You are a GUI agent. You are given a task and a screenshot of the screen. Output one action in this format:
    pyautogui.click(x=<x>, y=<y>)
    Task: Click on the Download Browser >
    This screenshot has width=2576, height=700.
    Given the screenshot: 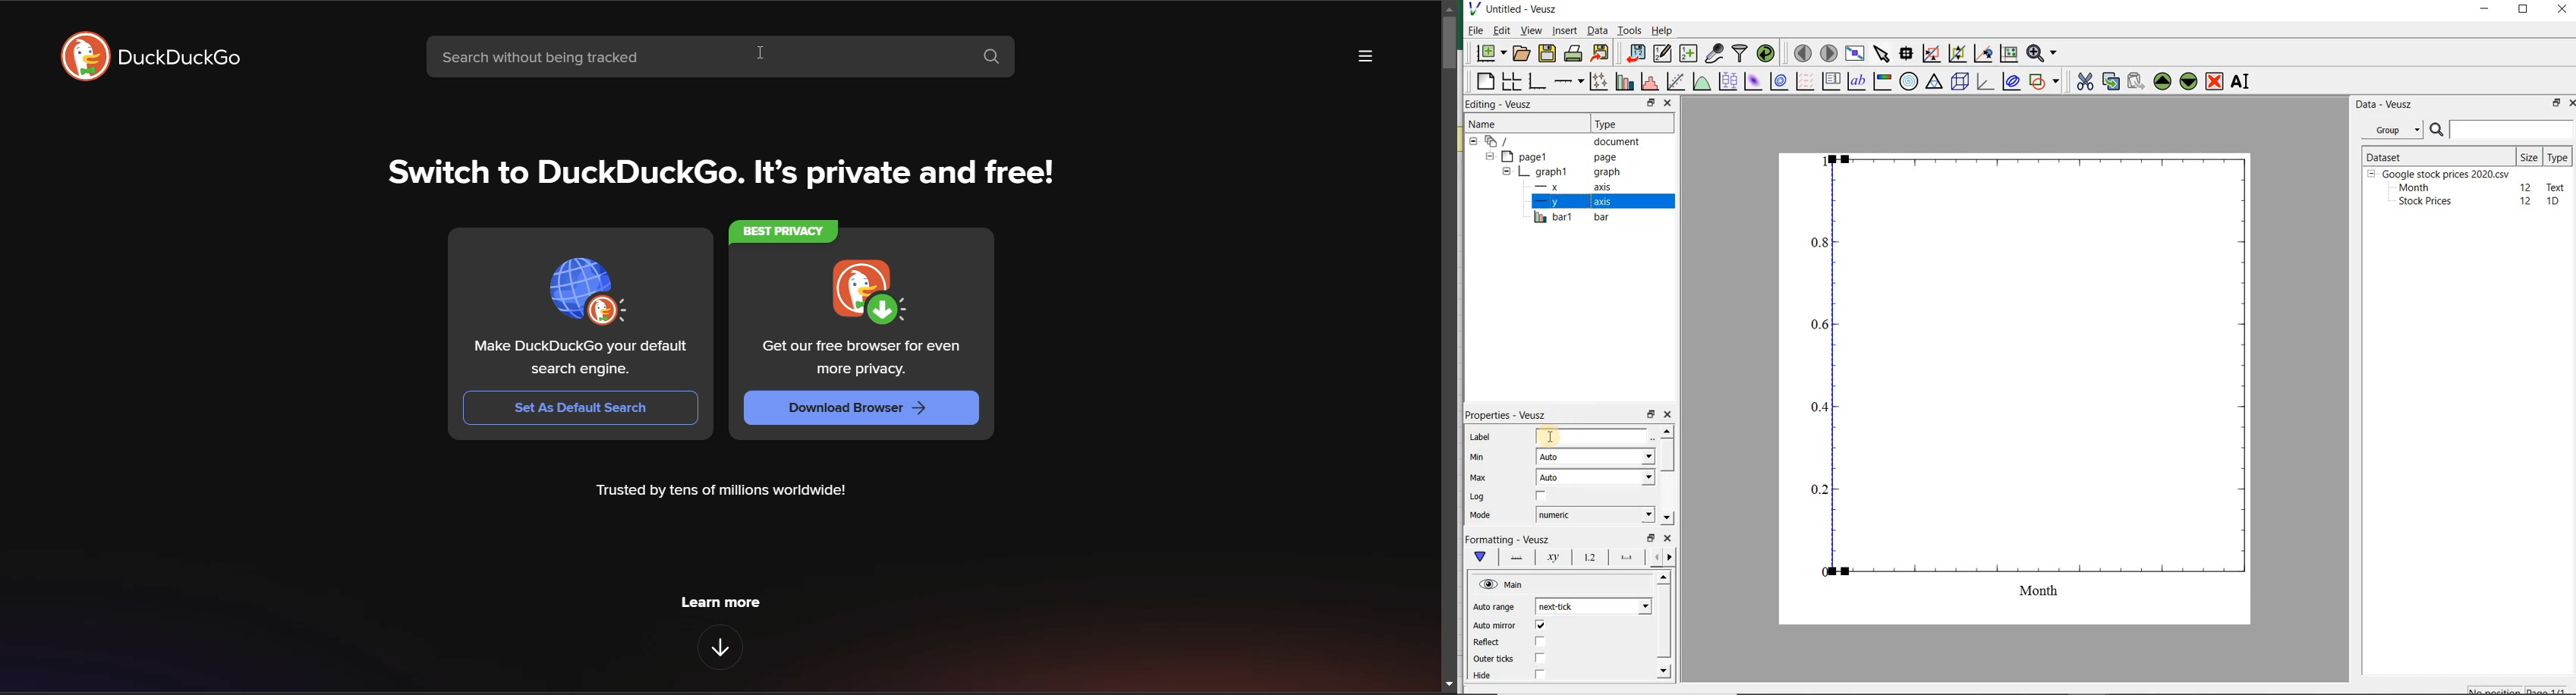 What is the action you would take?
    pyautogui.click(x=861, y=408)
    